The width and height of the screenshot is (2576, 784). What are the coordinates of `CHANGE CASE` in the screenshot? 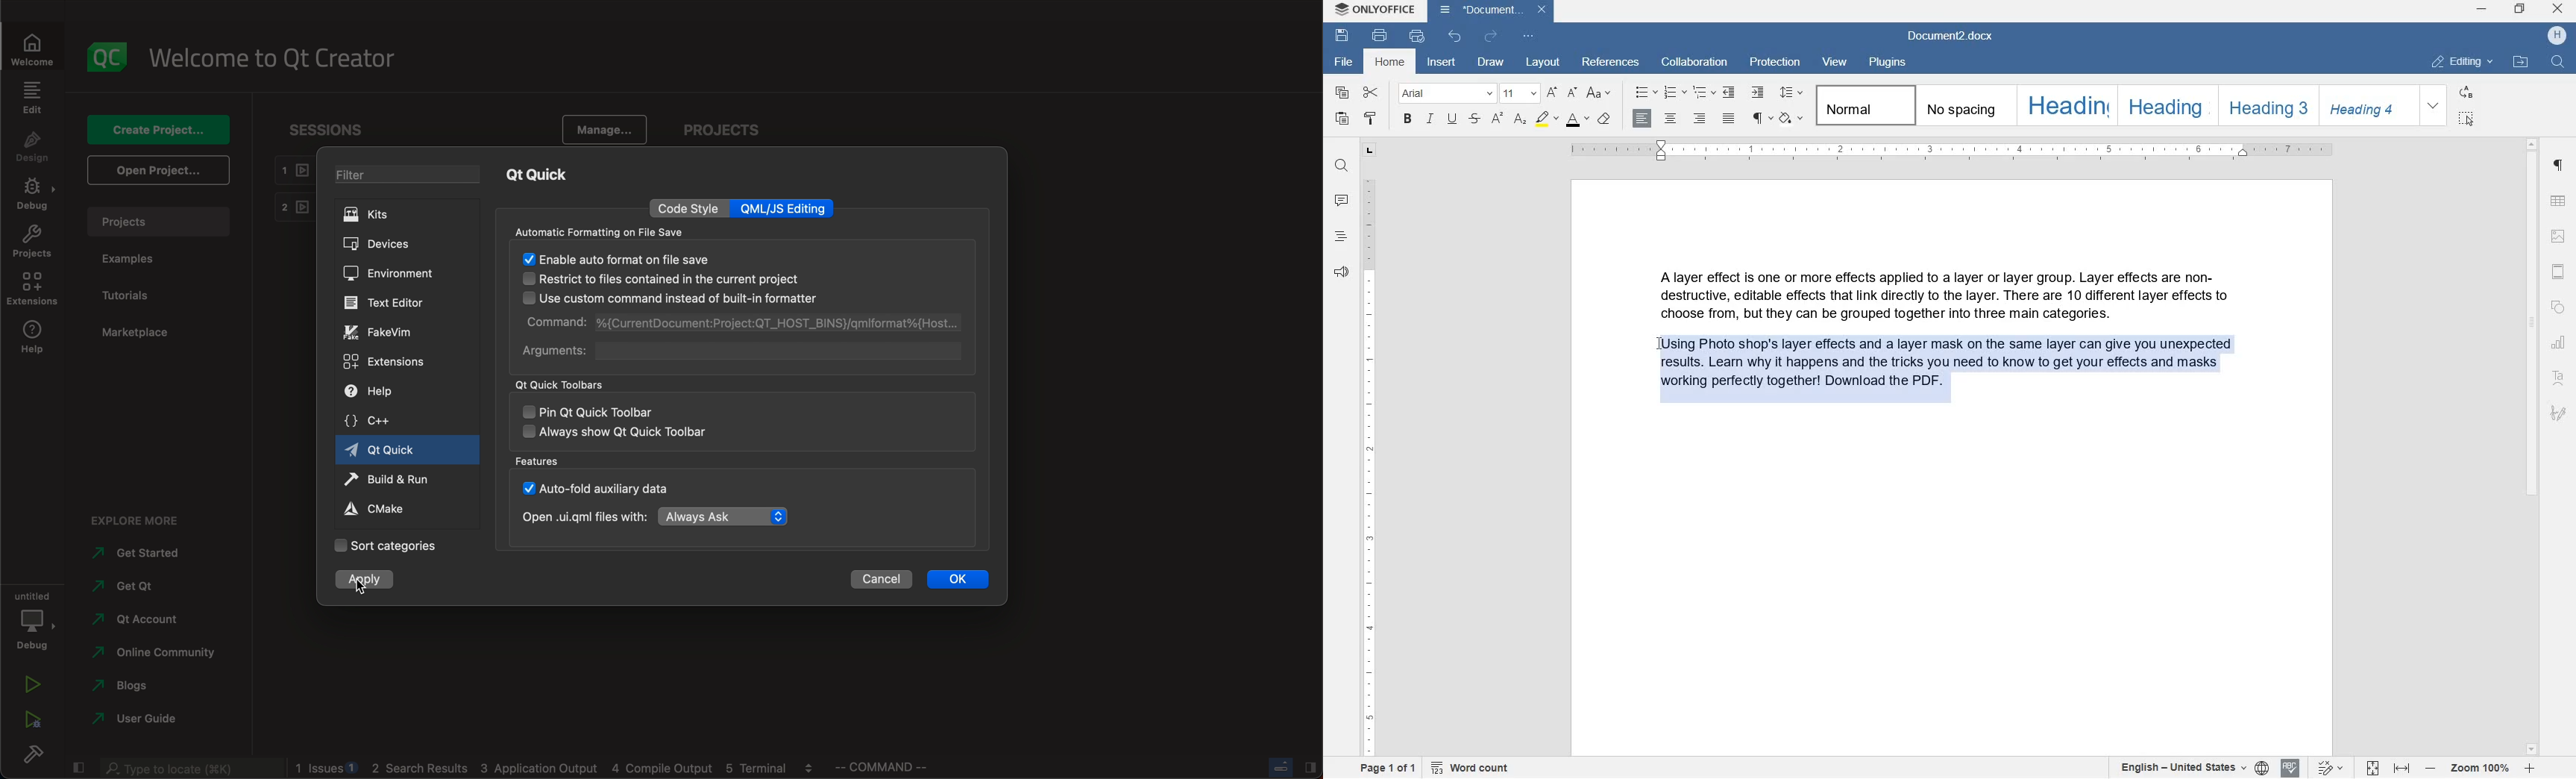 It's located at (1601, 93).